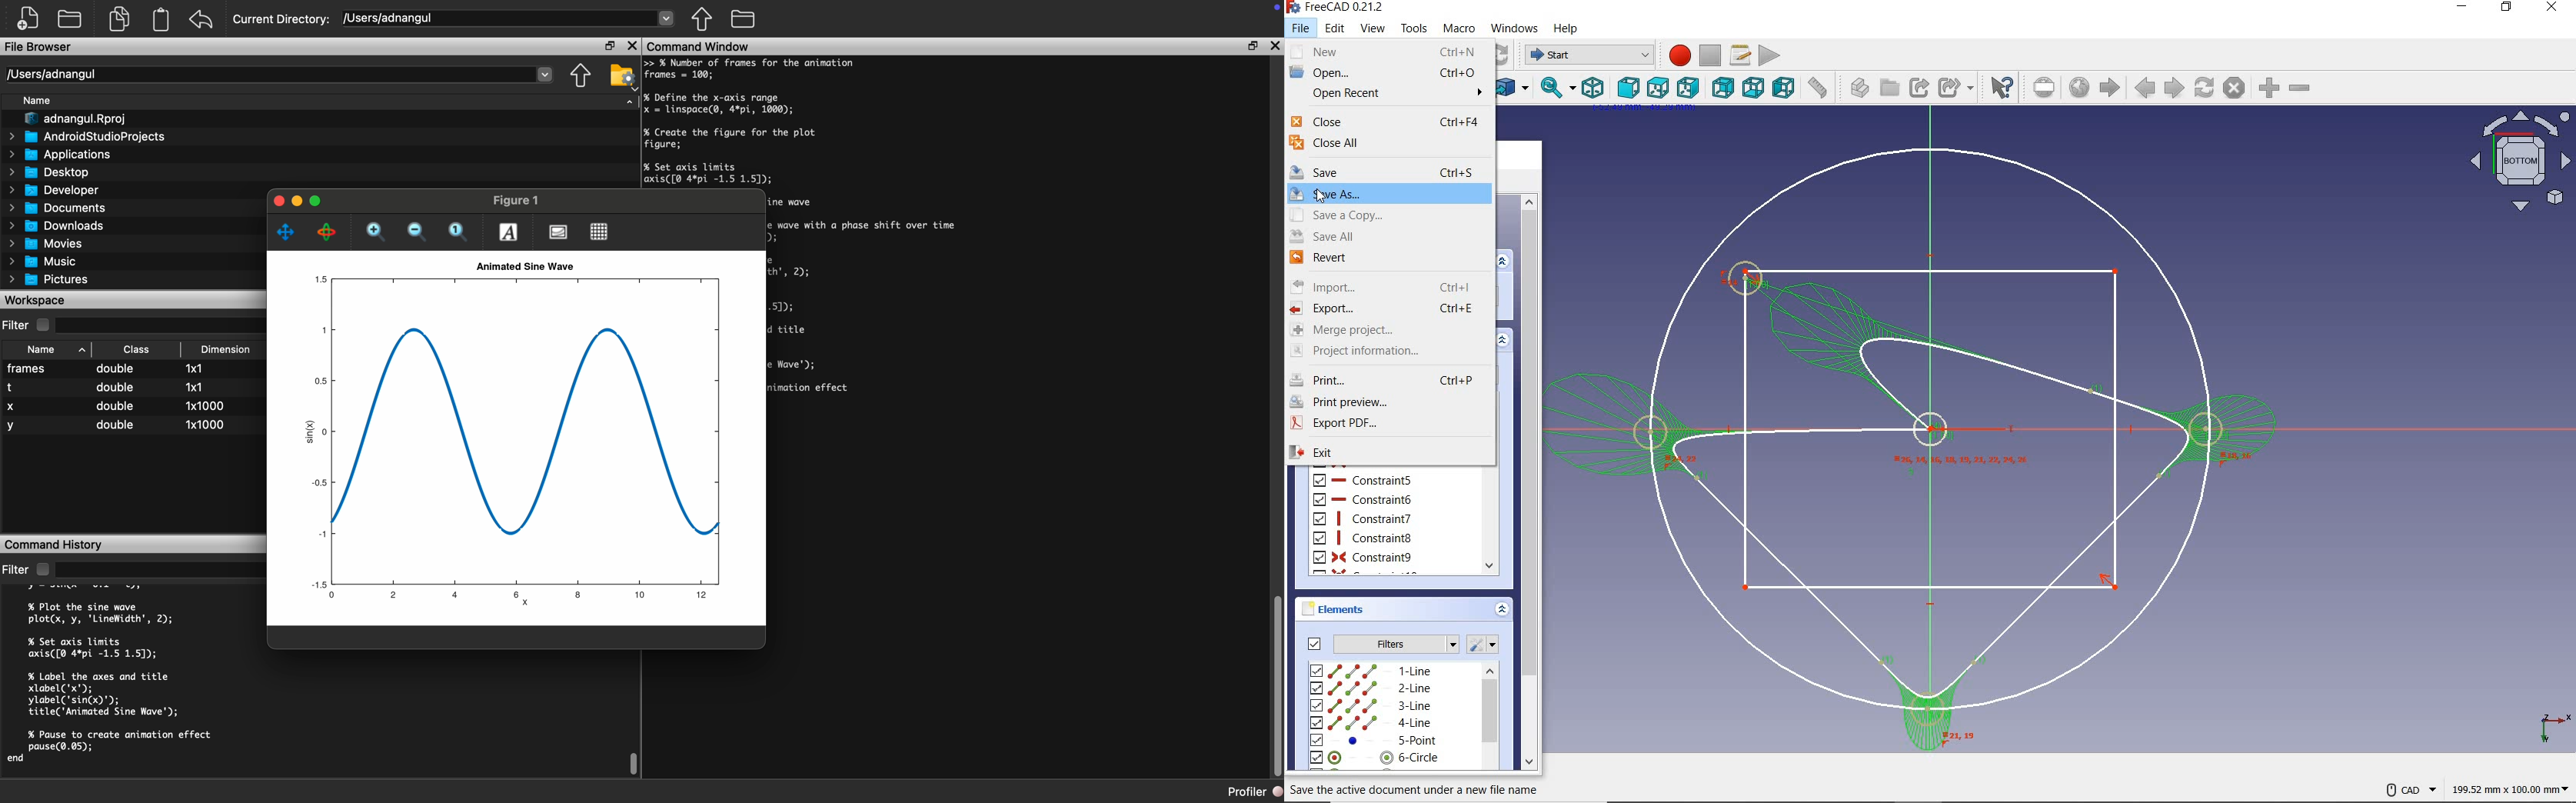 The image size is (2576, 812). What do you see at coordinates (1389, 215) in the screenshot?
I see `save a copy` at bounding box center [1389, 215].